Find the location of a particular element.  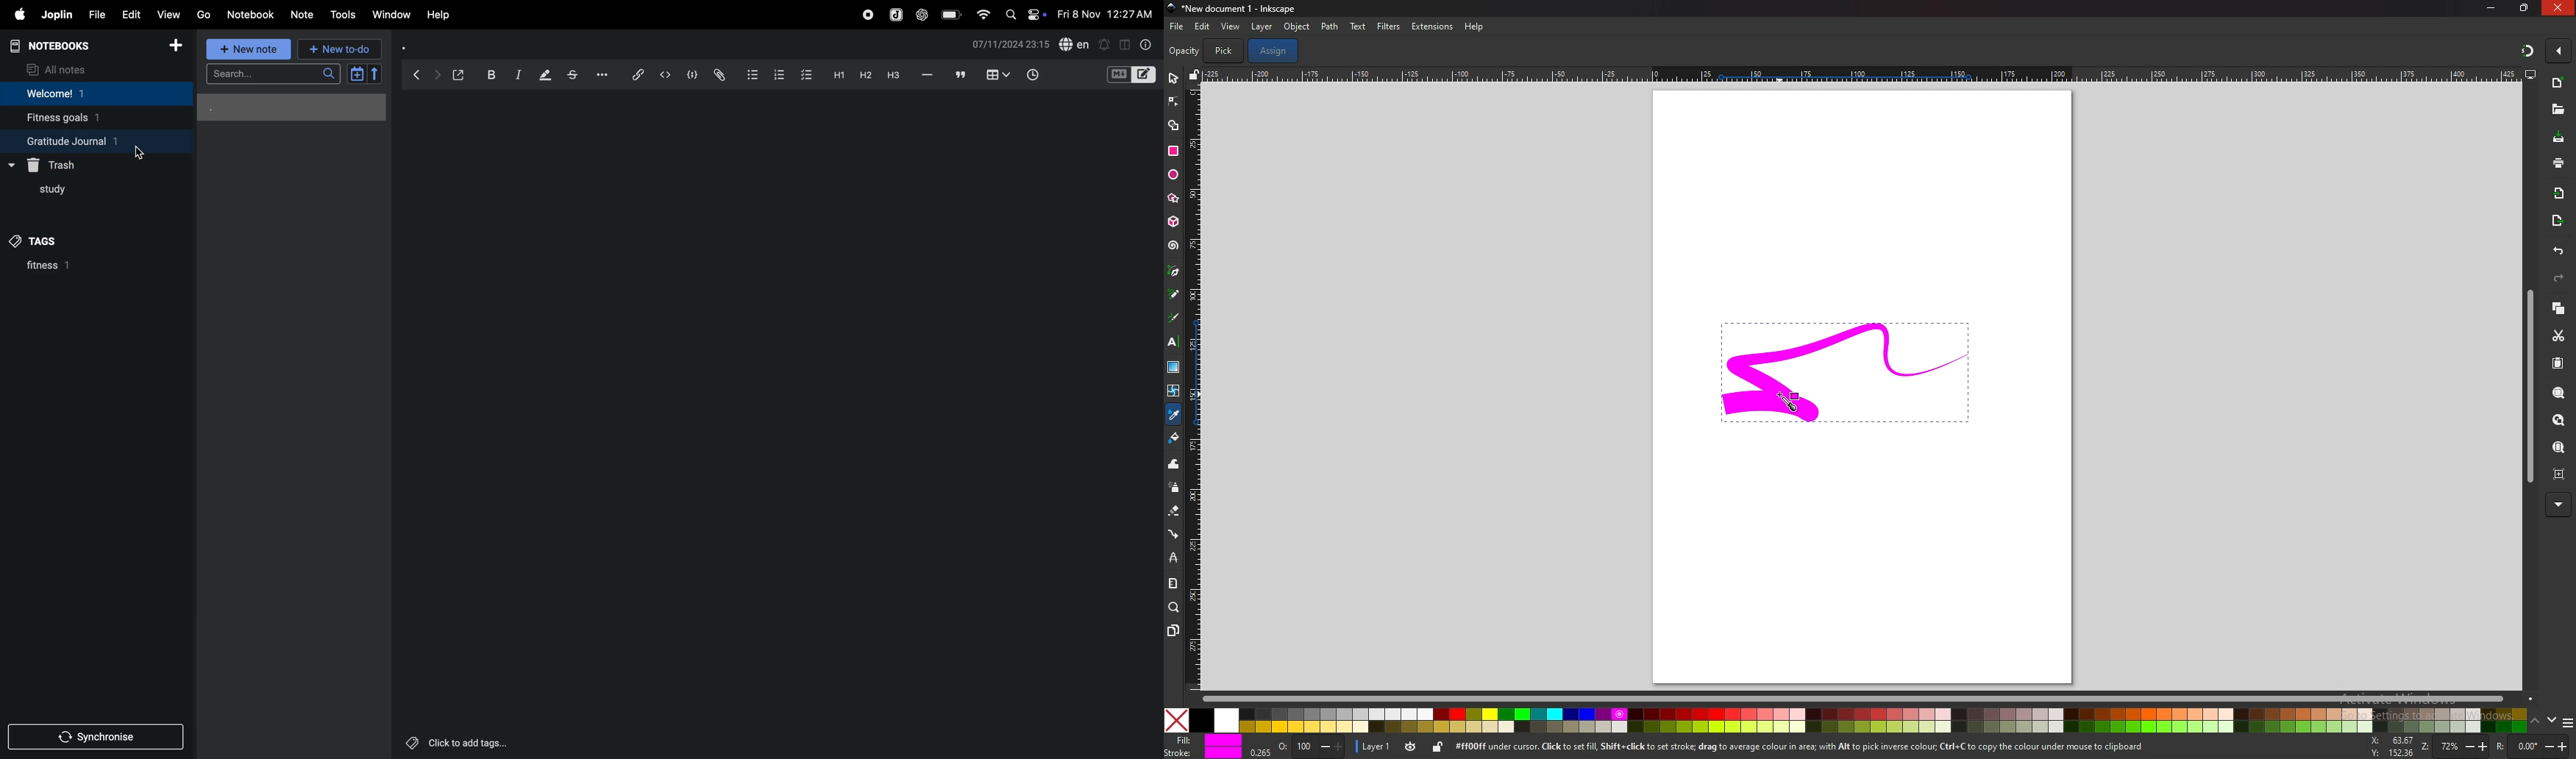

fill bucket is located at coordinates (1175, 438).